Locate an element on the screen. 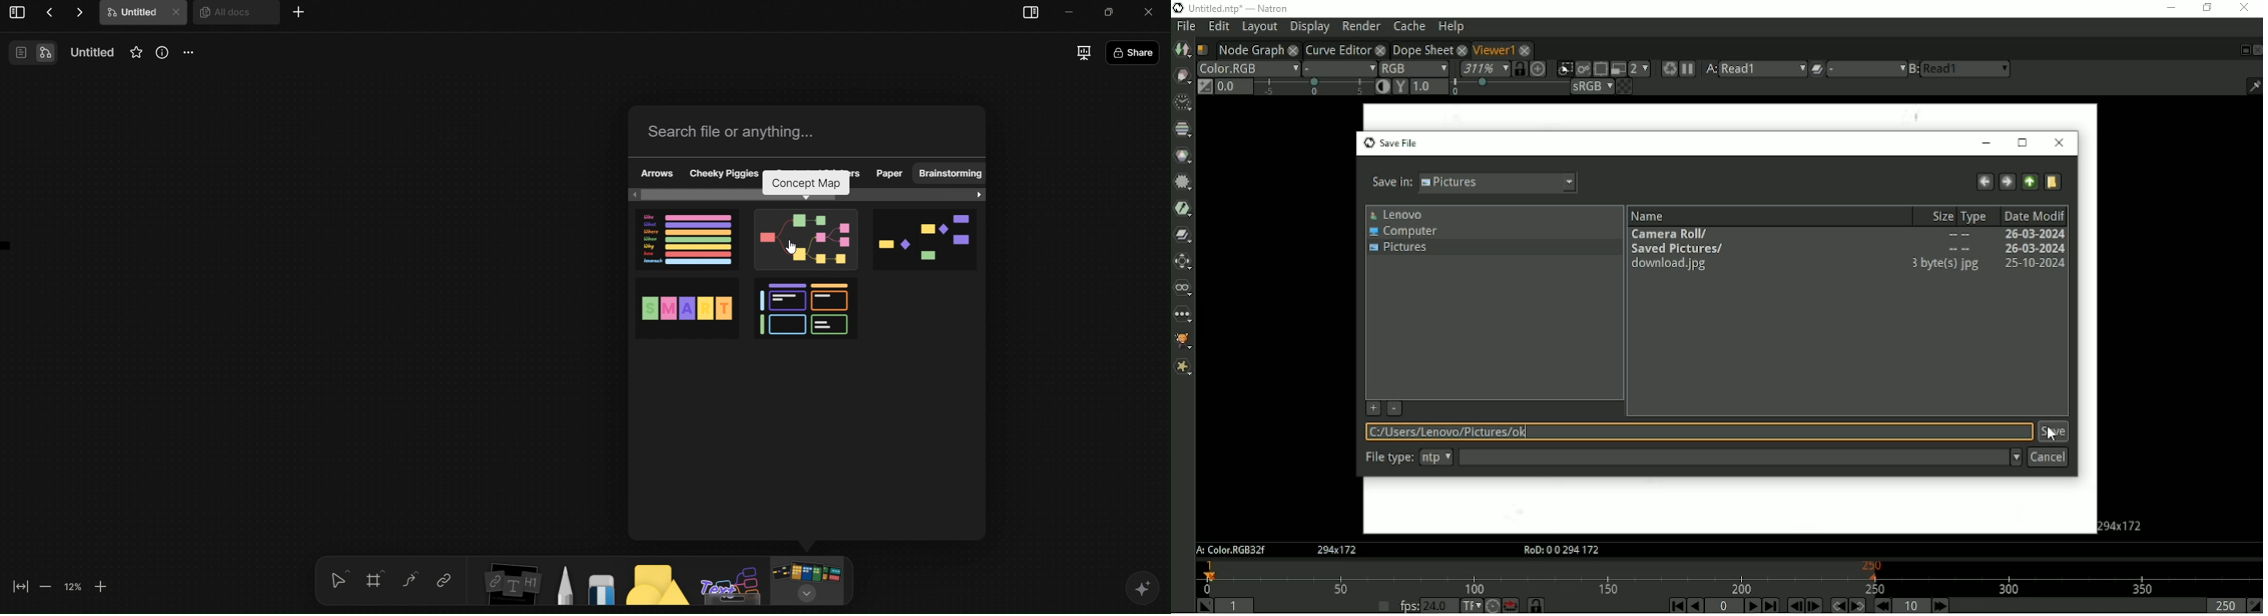 Image resolution: width=2268 pixels, height=616 pixels. Previous increment is located at coordinates (1882, 606).